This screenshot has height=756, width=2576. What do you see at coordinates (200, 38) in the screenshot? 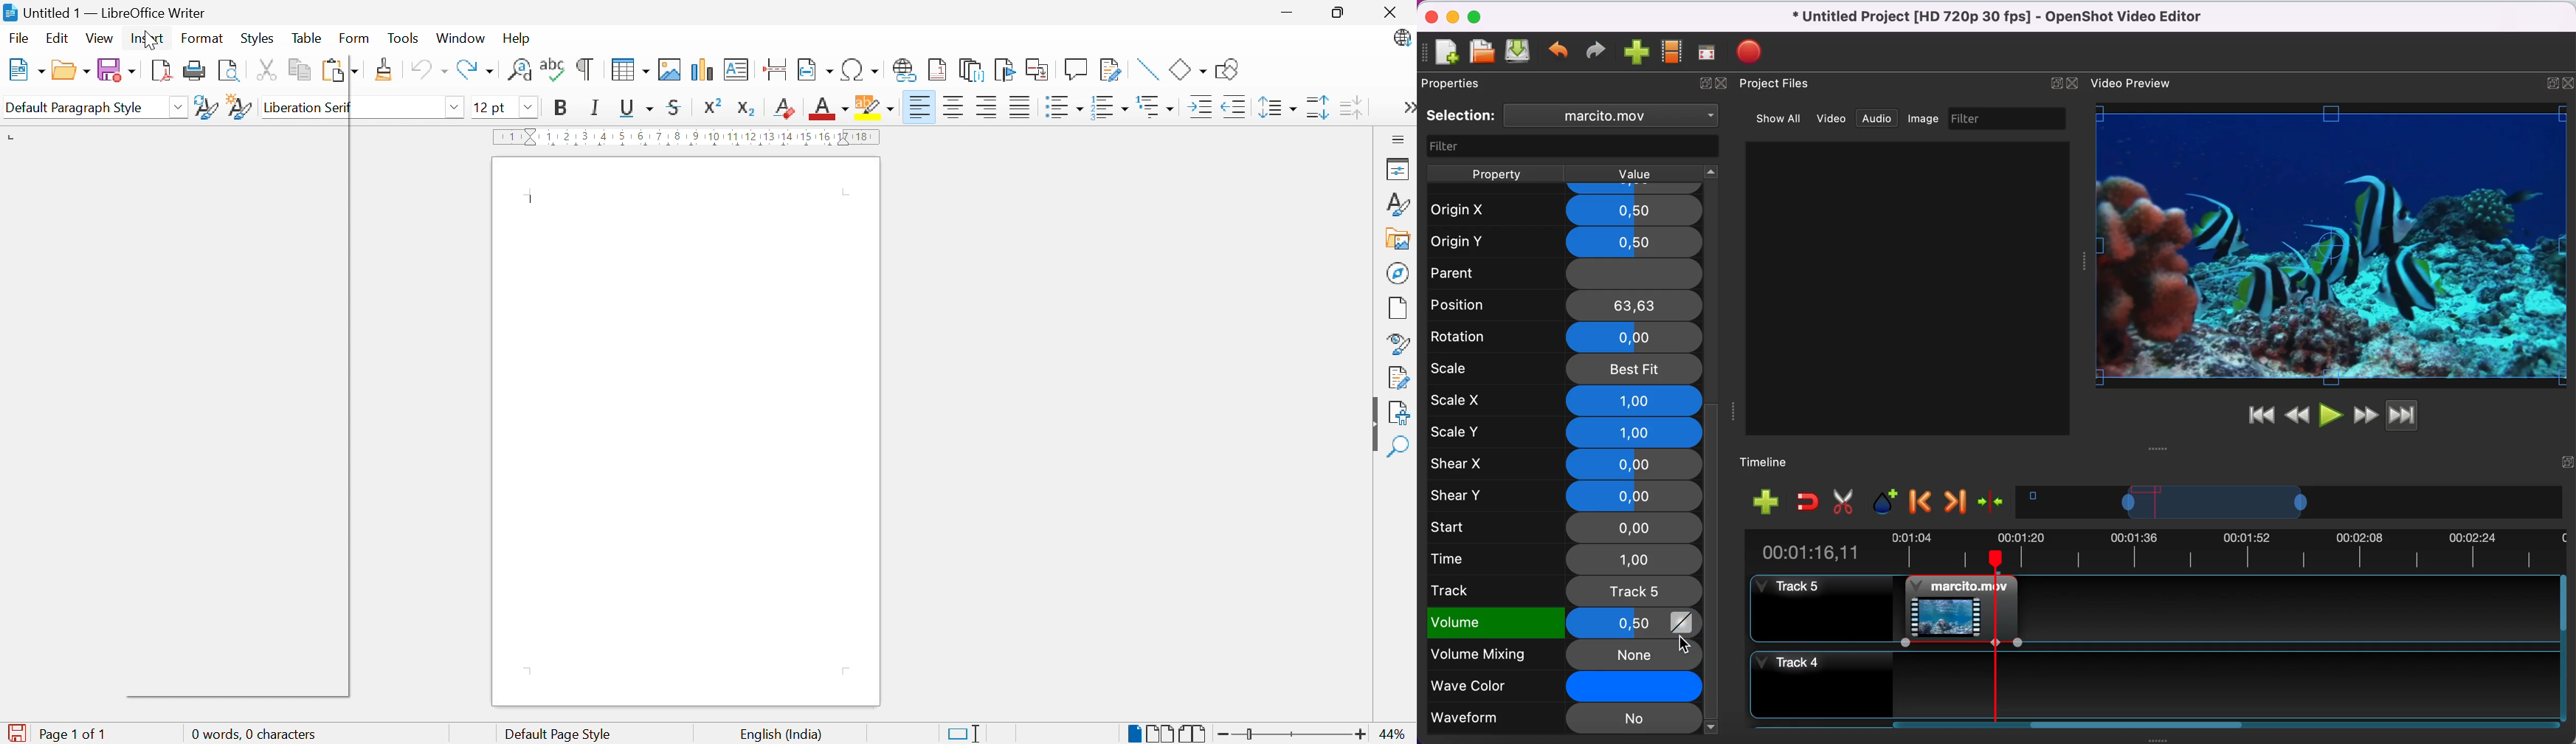
I see `Format` at bounding box center [200, 38].